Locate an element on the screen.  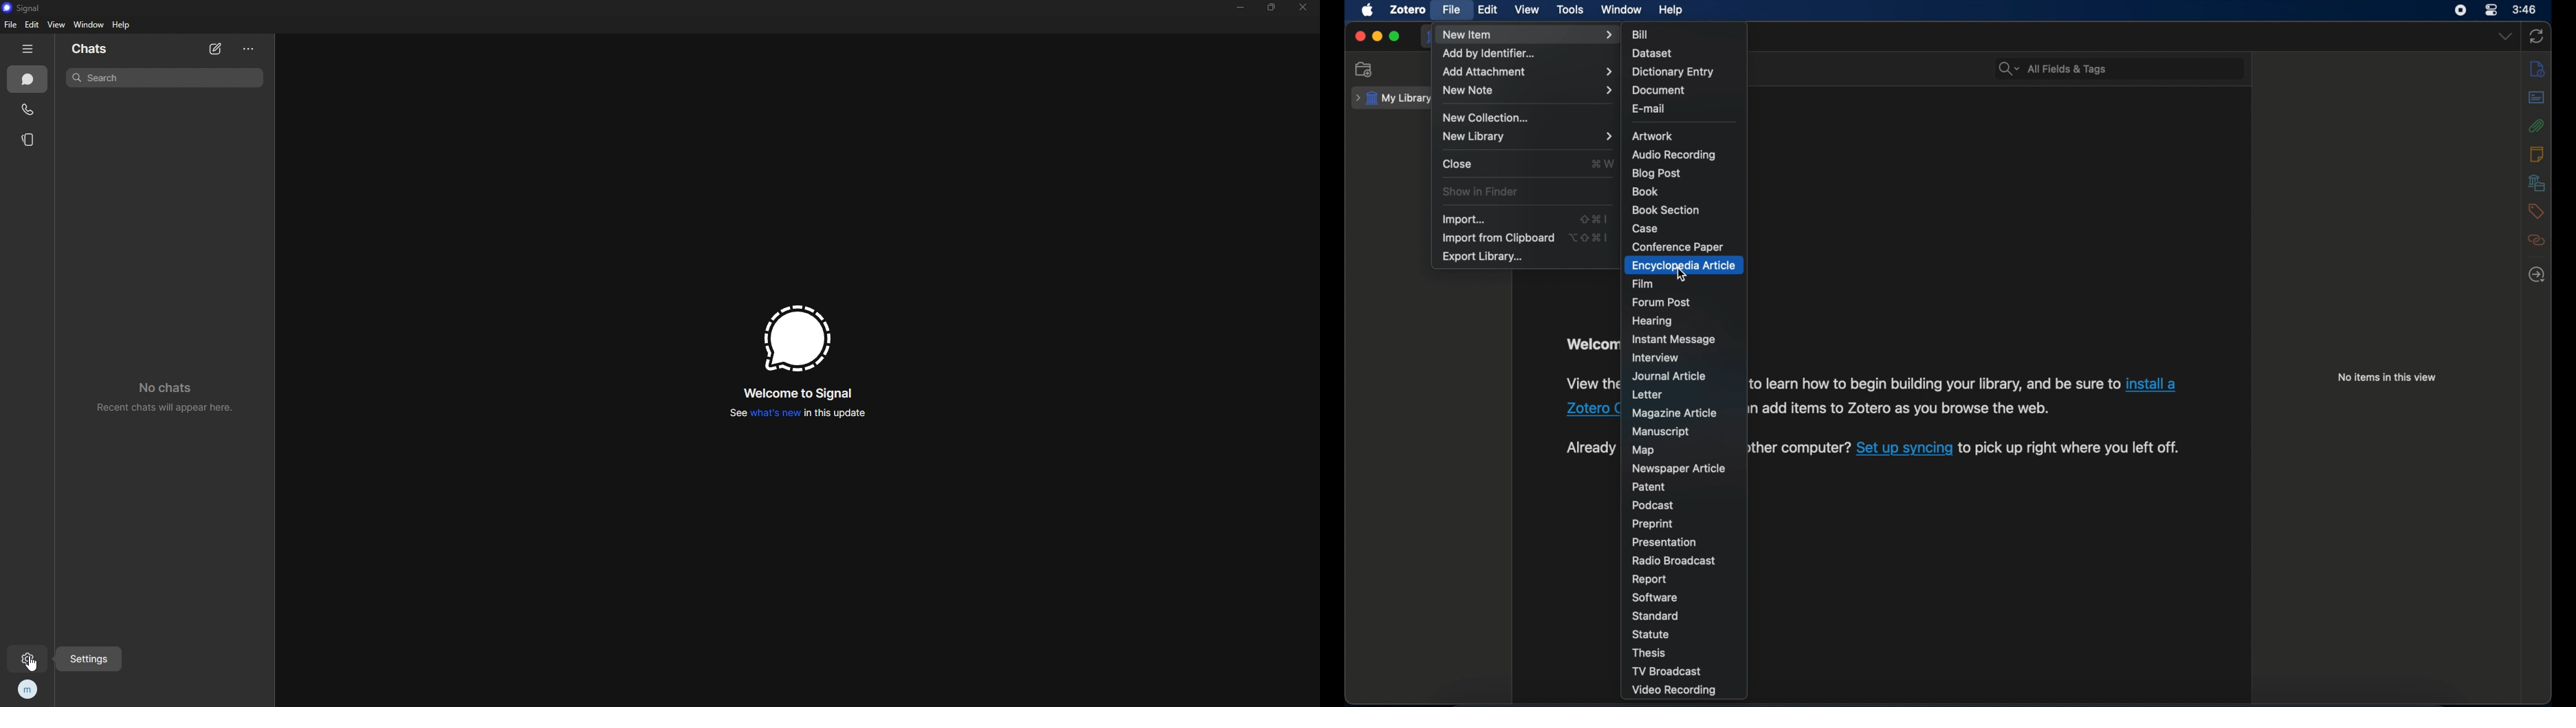
installation instruction is located at coordinates (1590, 397).